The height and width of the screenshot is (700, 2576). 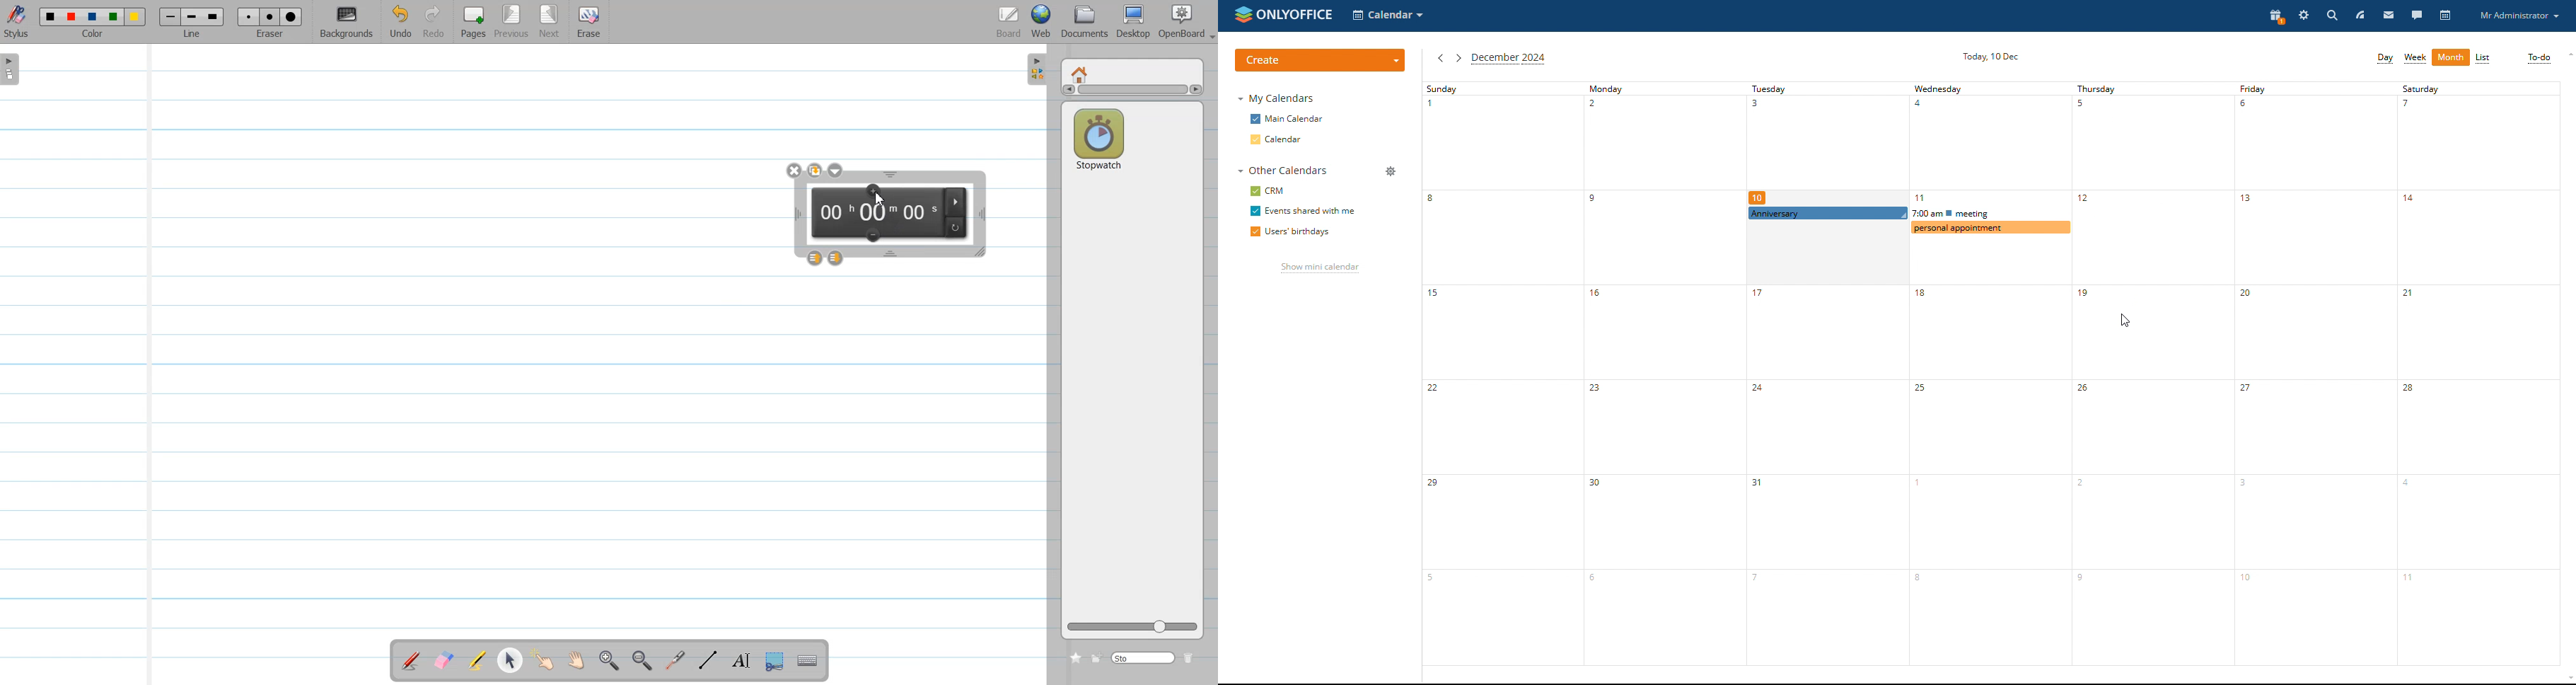 What do you see at coordinates (1275, 98) in the screenshot?
I see `my calendars` at bounding box center [1275, 98].